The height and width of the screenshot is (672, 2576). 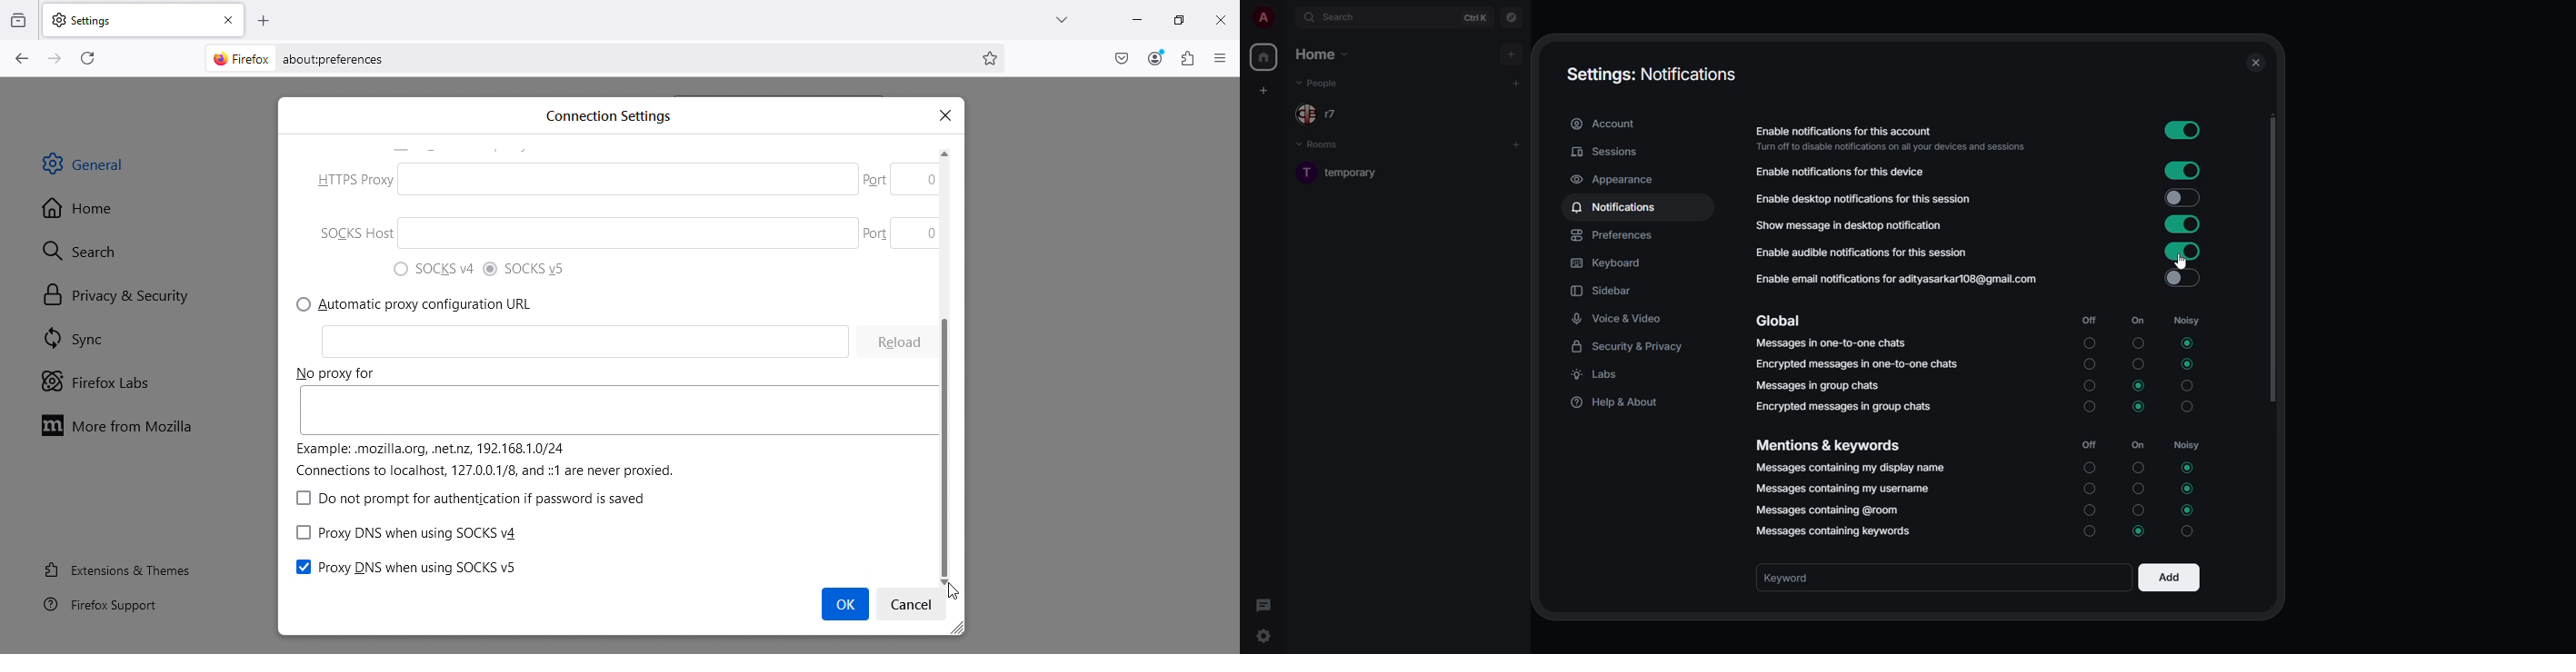 I want to click on show message in desktop notification, so click(x=1852, y=225).